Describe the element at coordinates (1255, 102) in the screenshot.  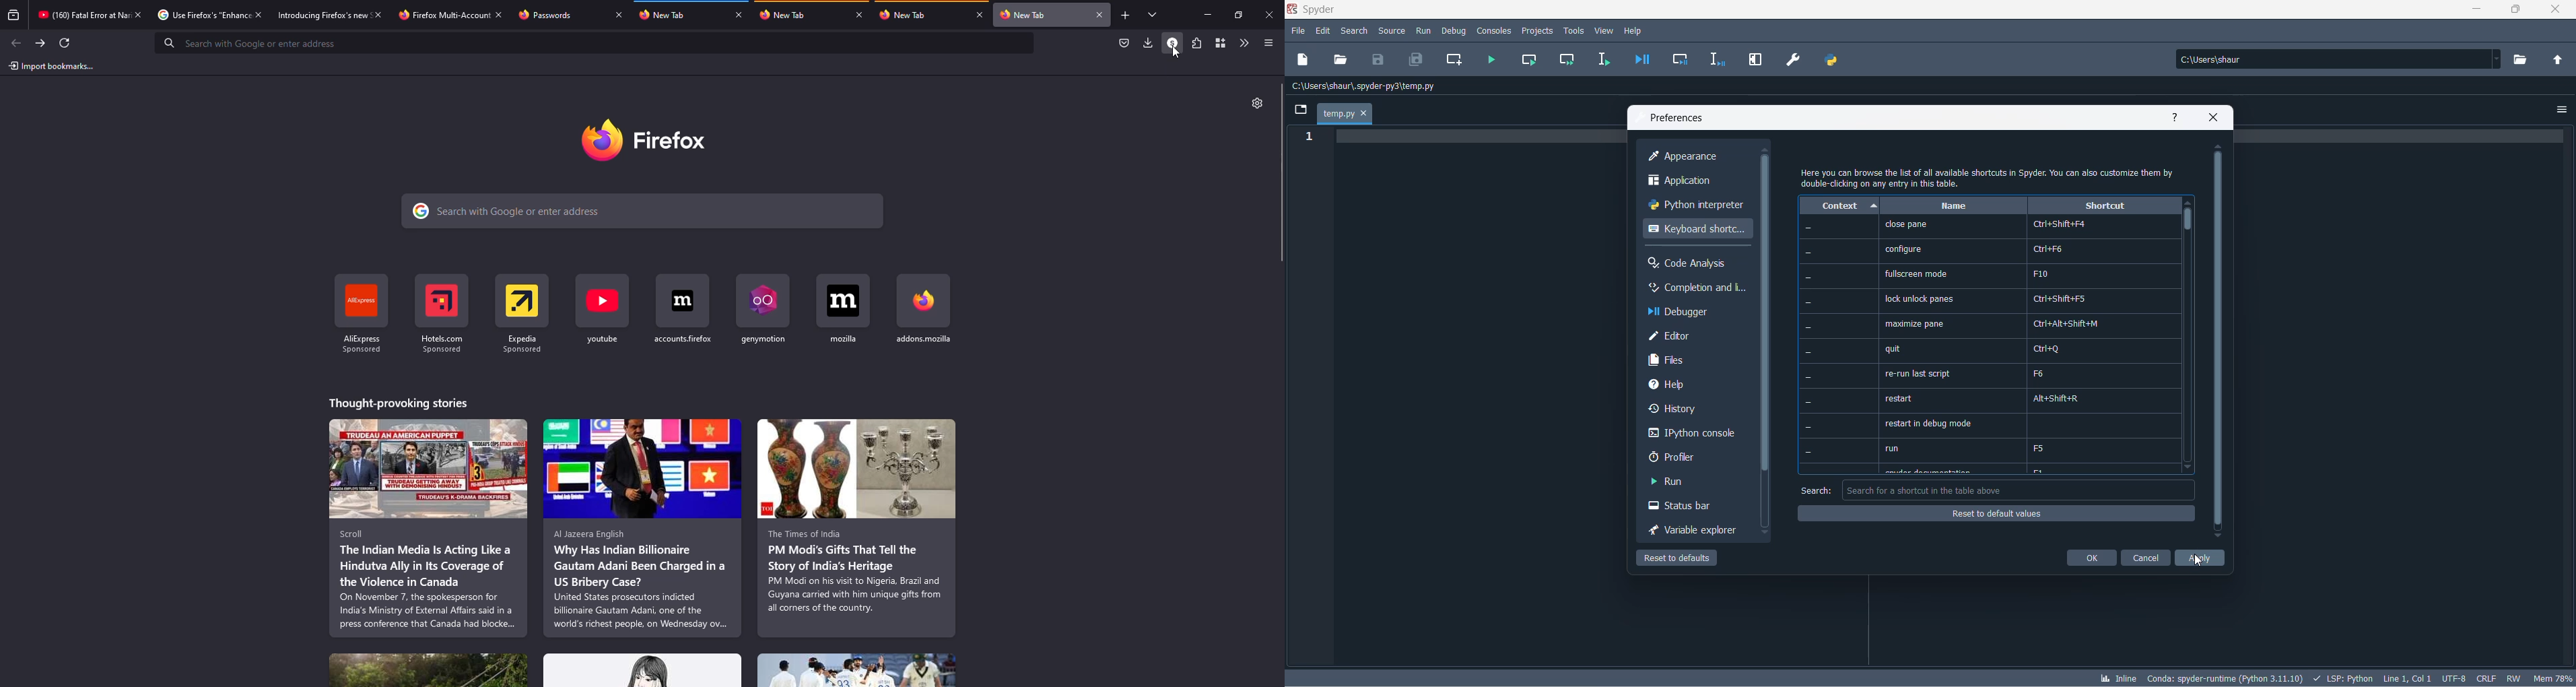
I see `settings` at that location.